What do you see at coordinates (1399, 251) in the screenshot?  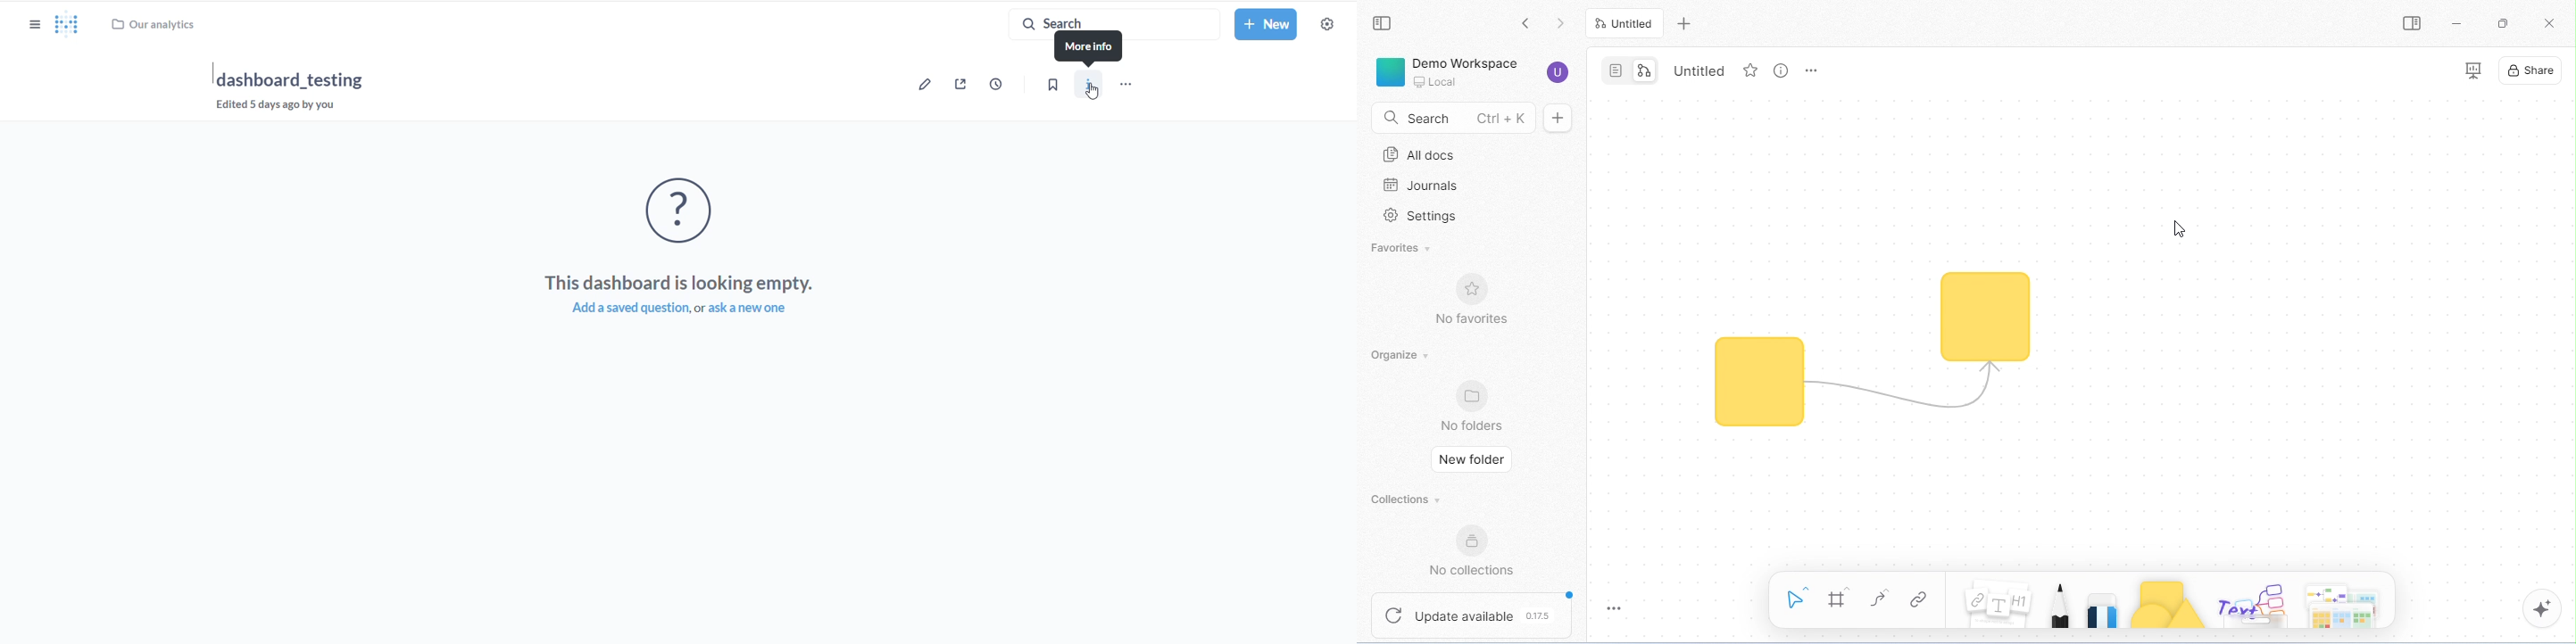 I see `favorites` at bounding box center [1399, 251].